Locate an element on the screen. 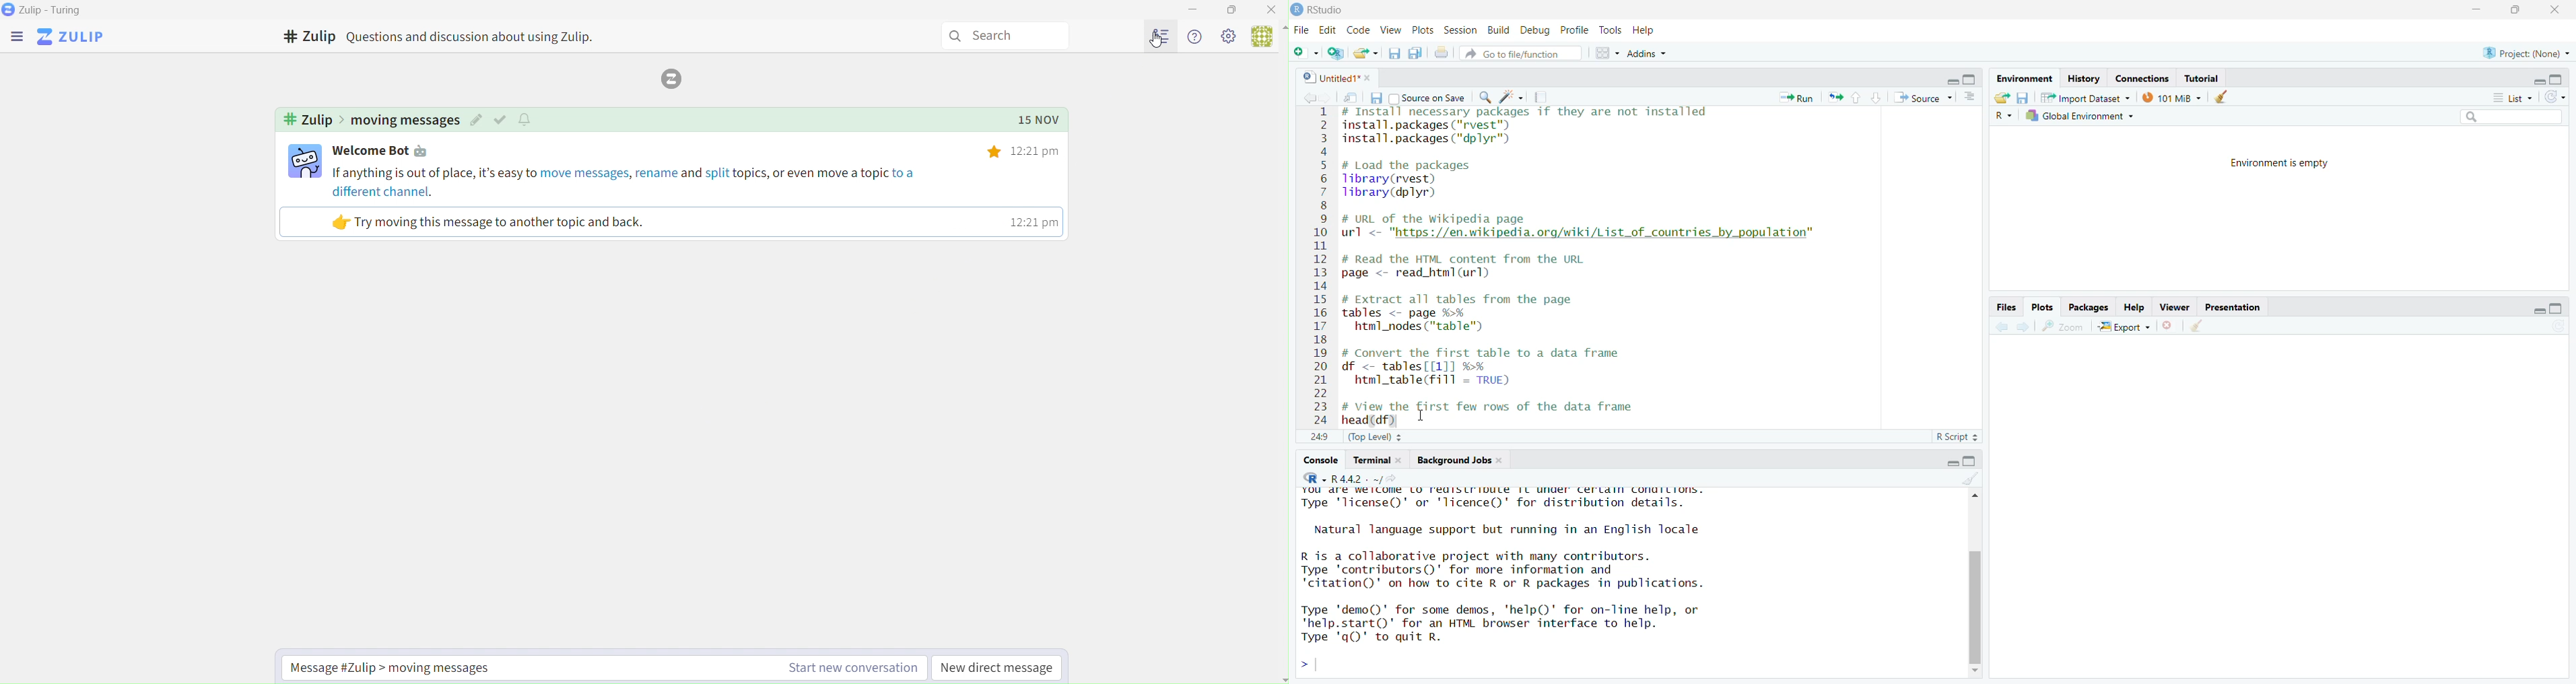  close is located at coordinates (1370, 78).